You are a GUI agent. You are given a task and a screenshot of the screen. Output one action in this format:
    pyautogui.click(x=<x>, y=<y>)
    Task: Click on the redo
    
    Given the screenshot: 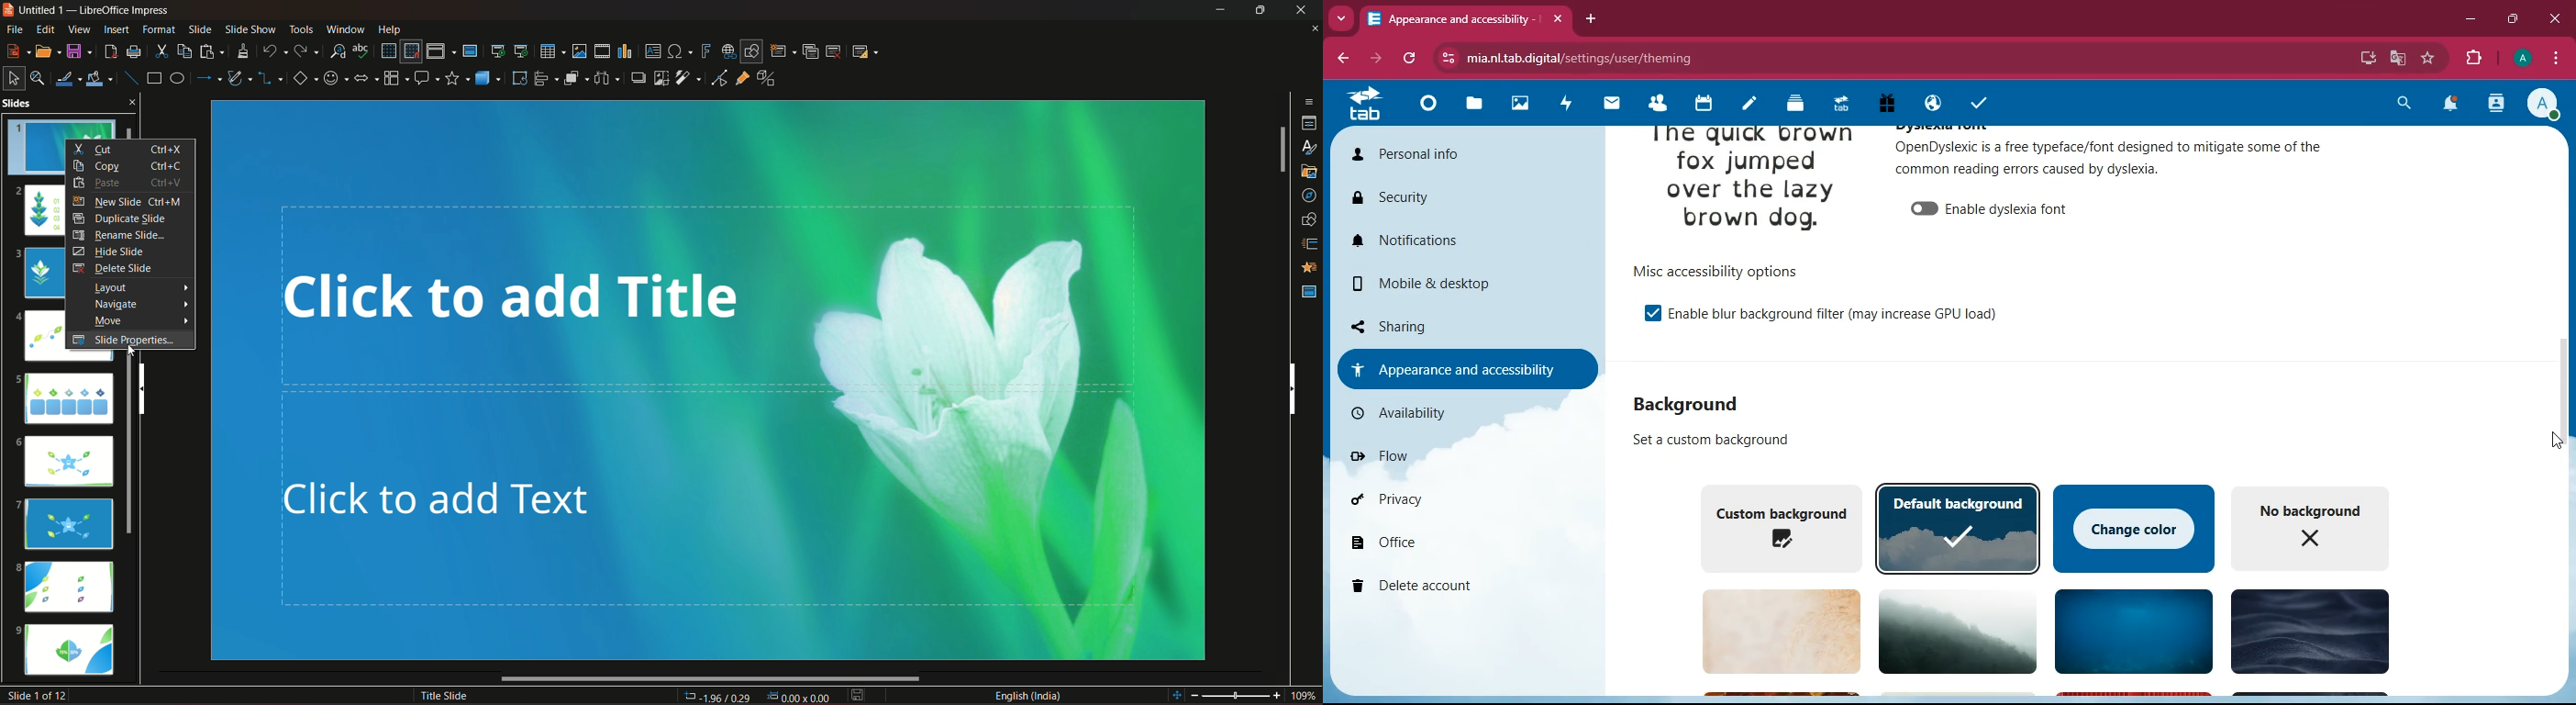 What is the action you would take?
    pyautogui.click(x=308, y=50)
    